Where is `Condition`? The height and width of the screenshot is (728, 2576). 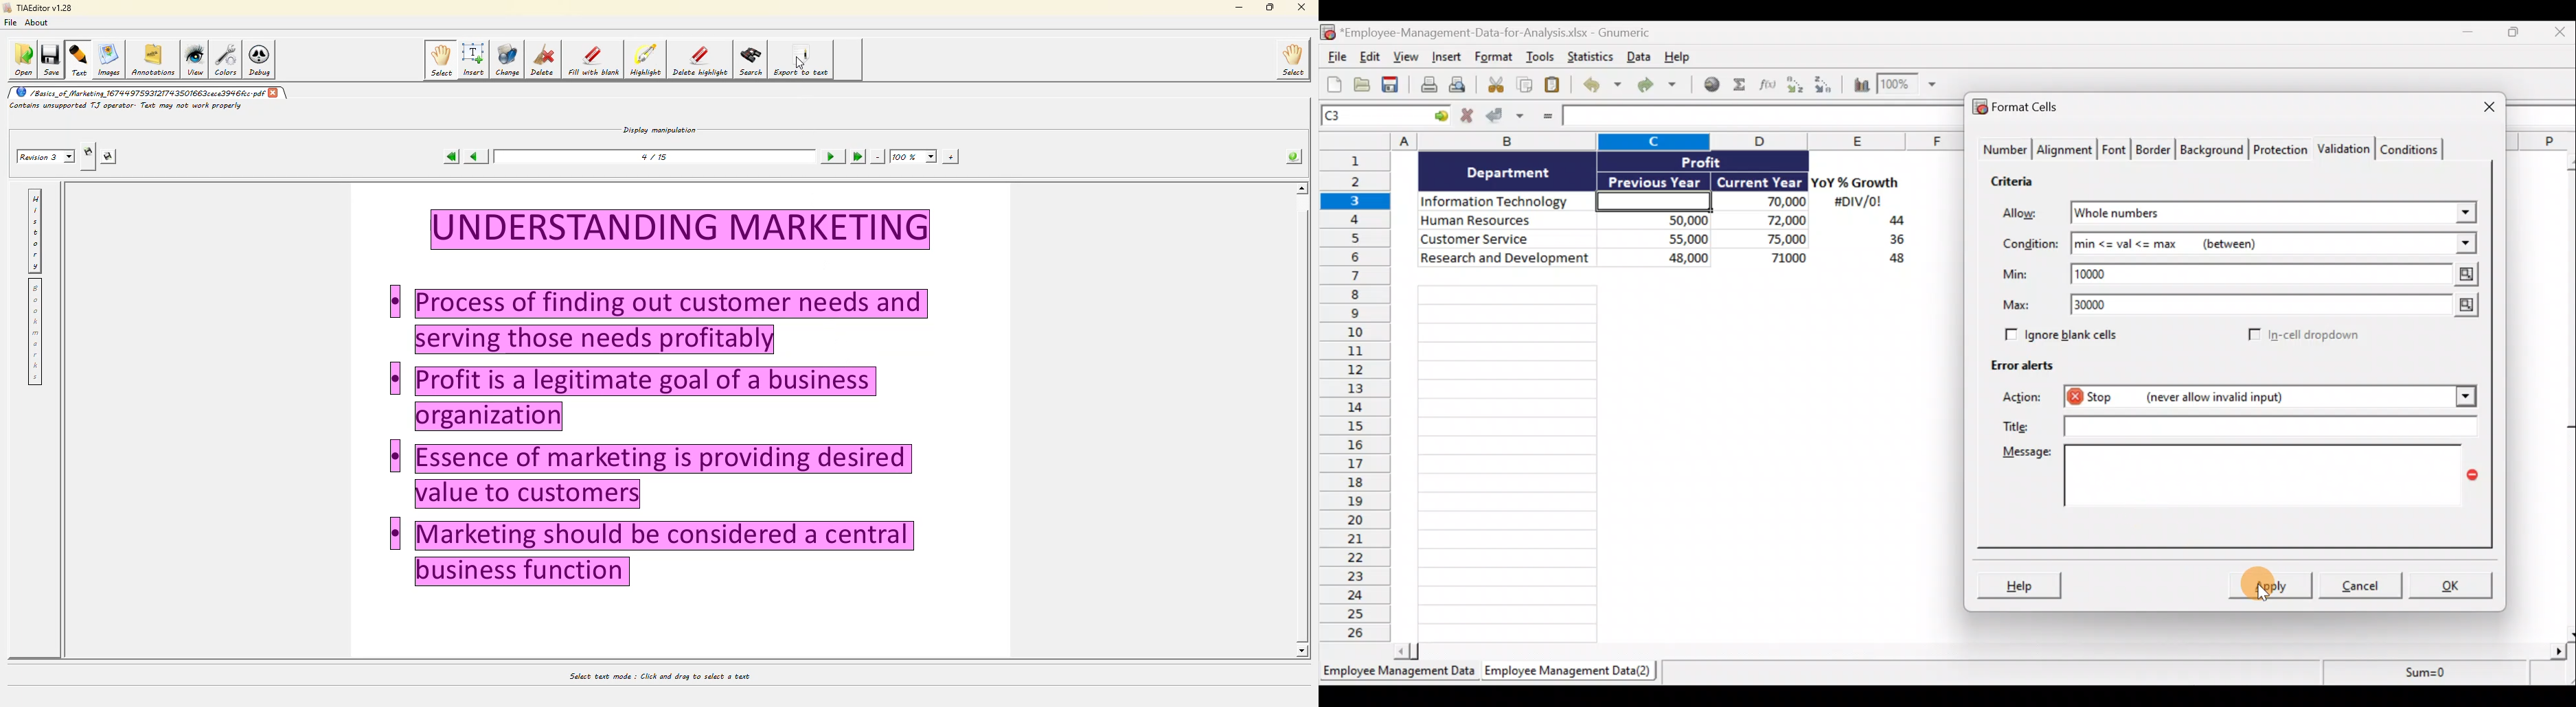 Condition is located at coordinates (2029, 244).